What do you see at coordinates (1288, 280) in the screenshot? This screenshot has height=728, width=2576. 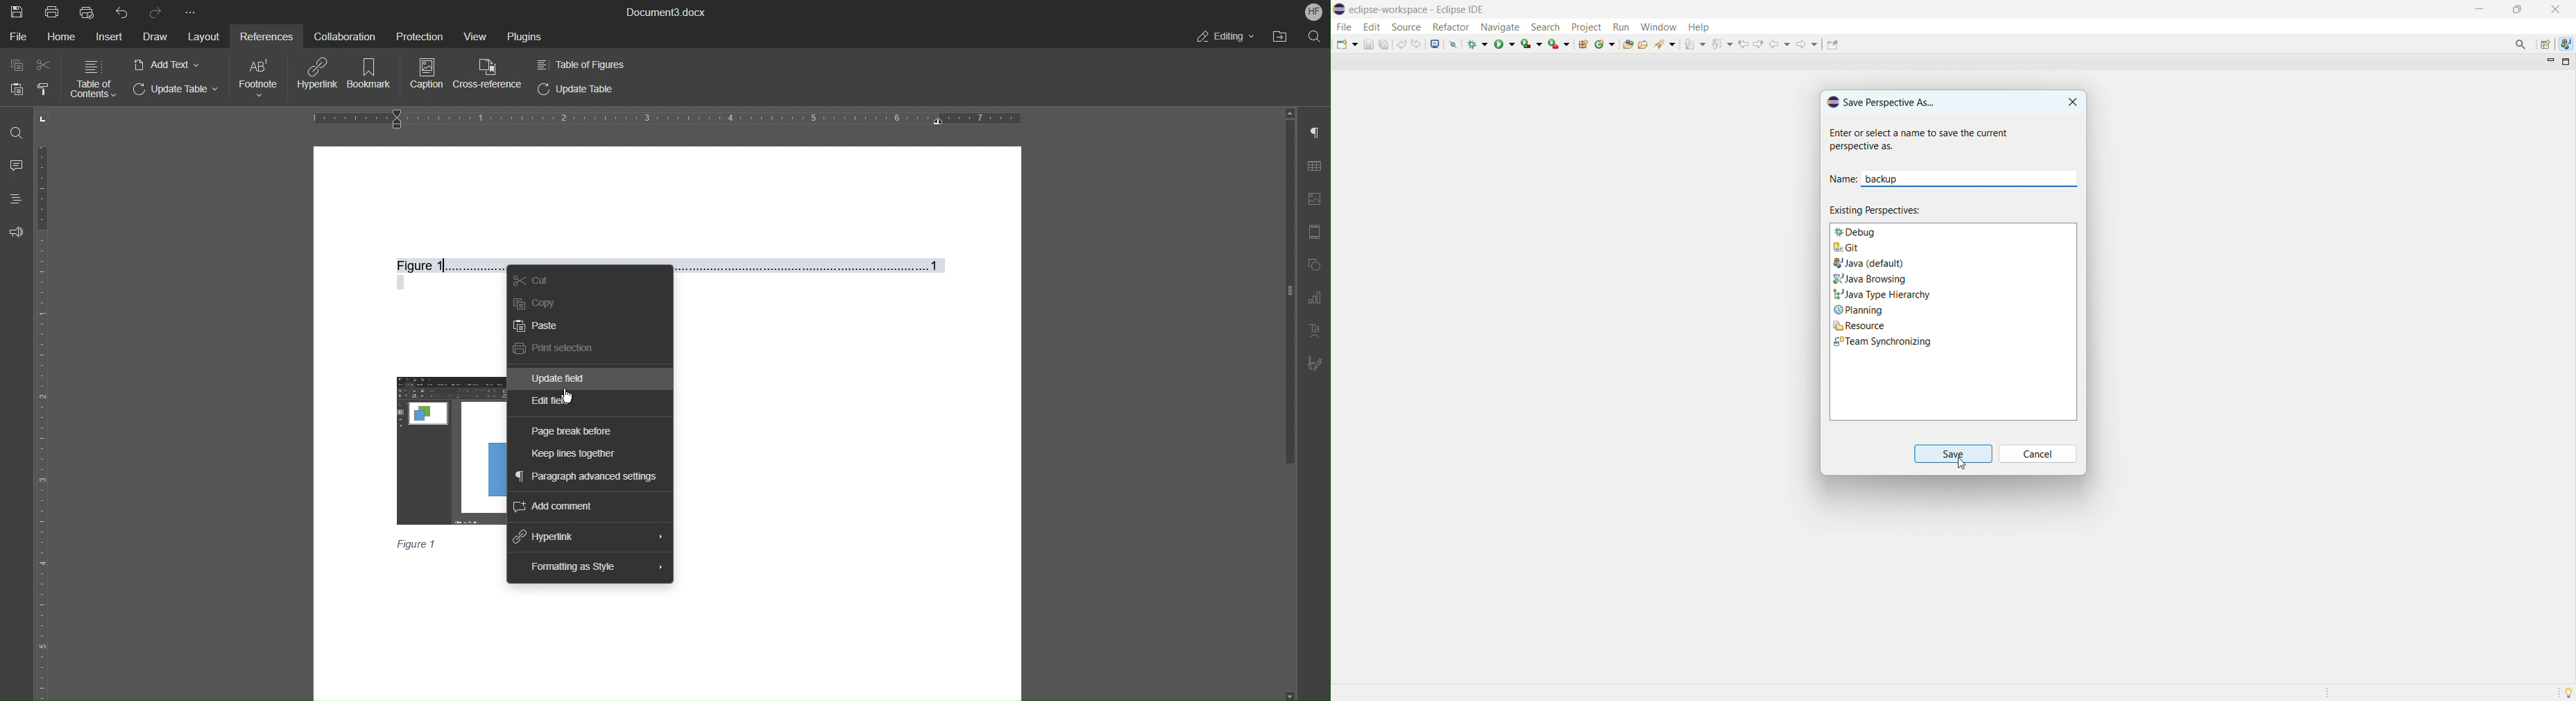 I see `Vertical Bar` at bounding box center [1288, 280].